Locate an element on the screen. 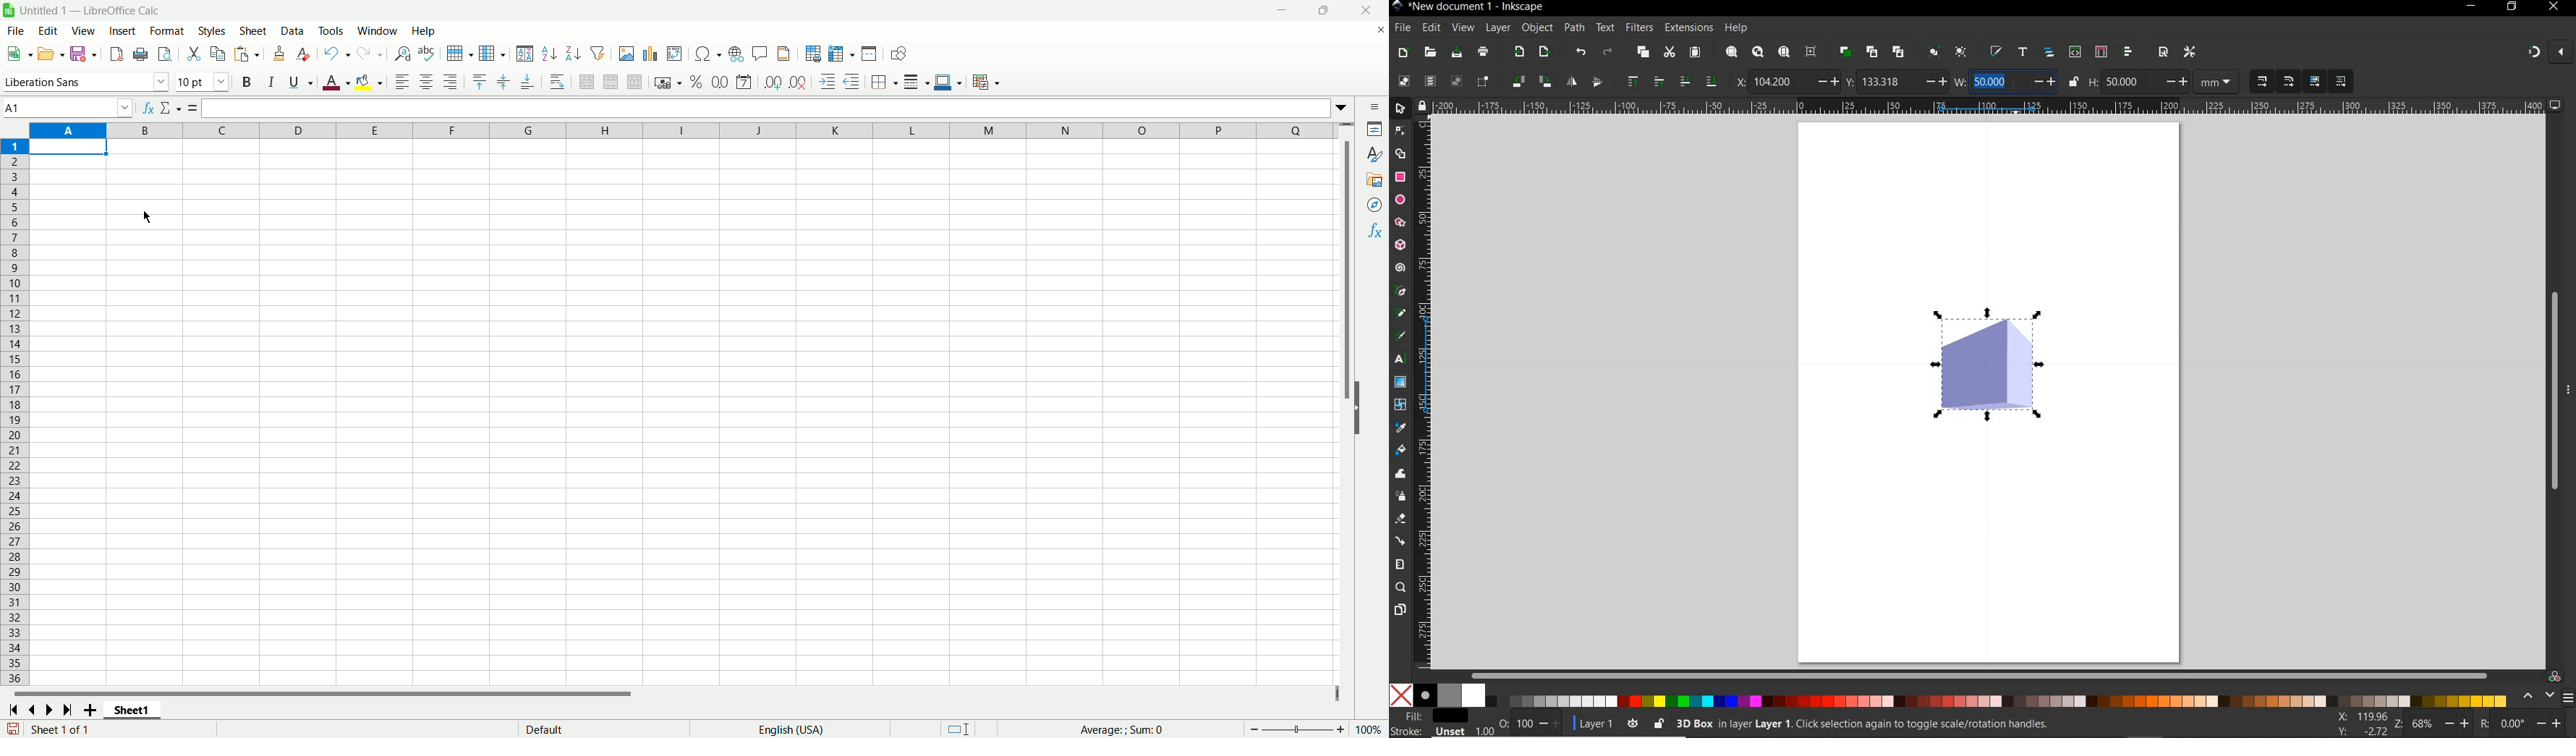 This screenshot has width=2576, height=756. path is located at coordinates (1573, 27).